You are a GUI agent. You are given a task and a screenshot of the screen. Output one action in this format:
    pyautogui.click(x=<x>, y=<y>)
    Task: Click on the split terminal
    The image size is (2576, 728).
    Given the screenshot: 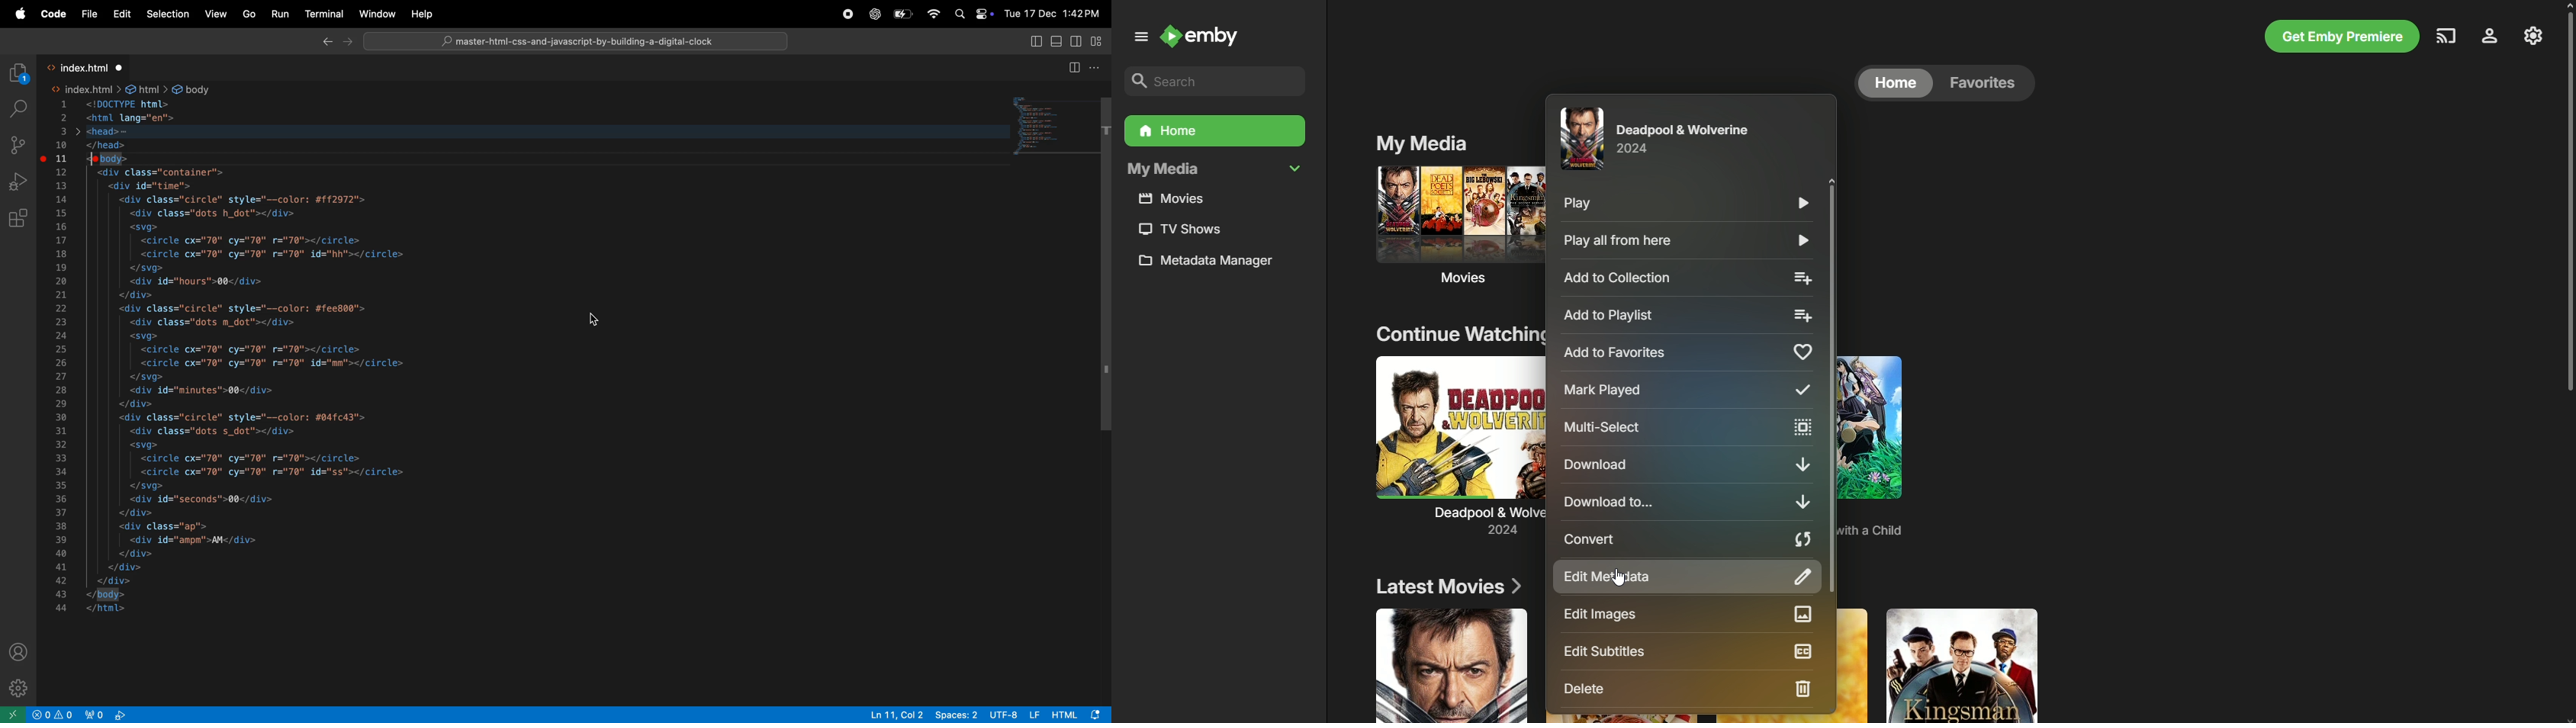 What is the action you would take?
    pyautogui.click(x=1075, y=67)
    